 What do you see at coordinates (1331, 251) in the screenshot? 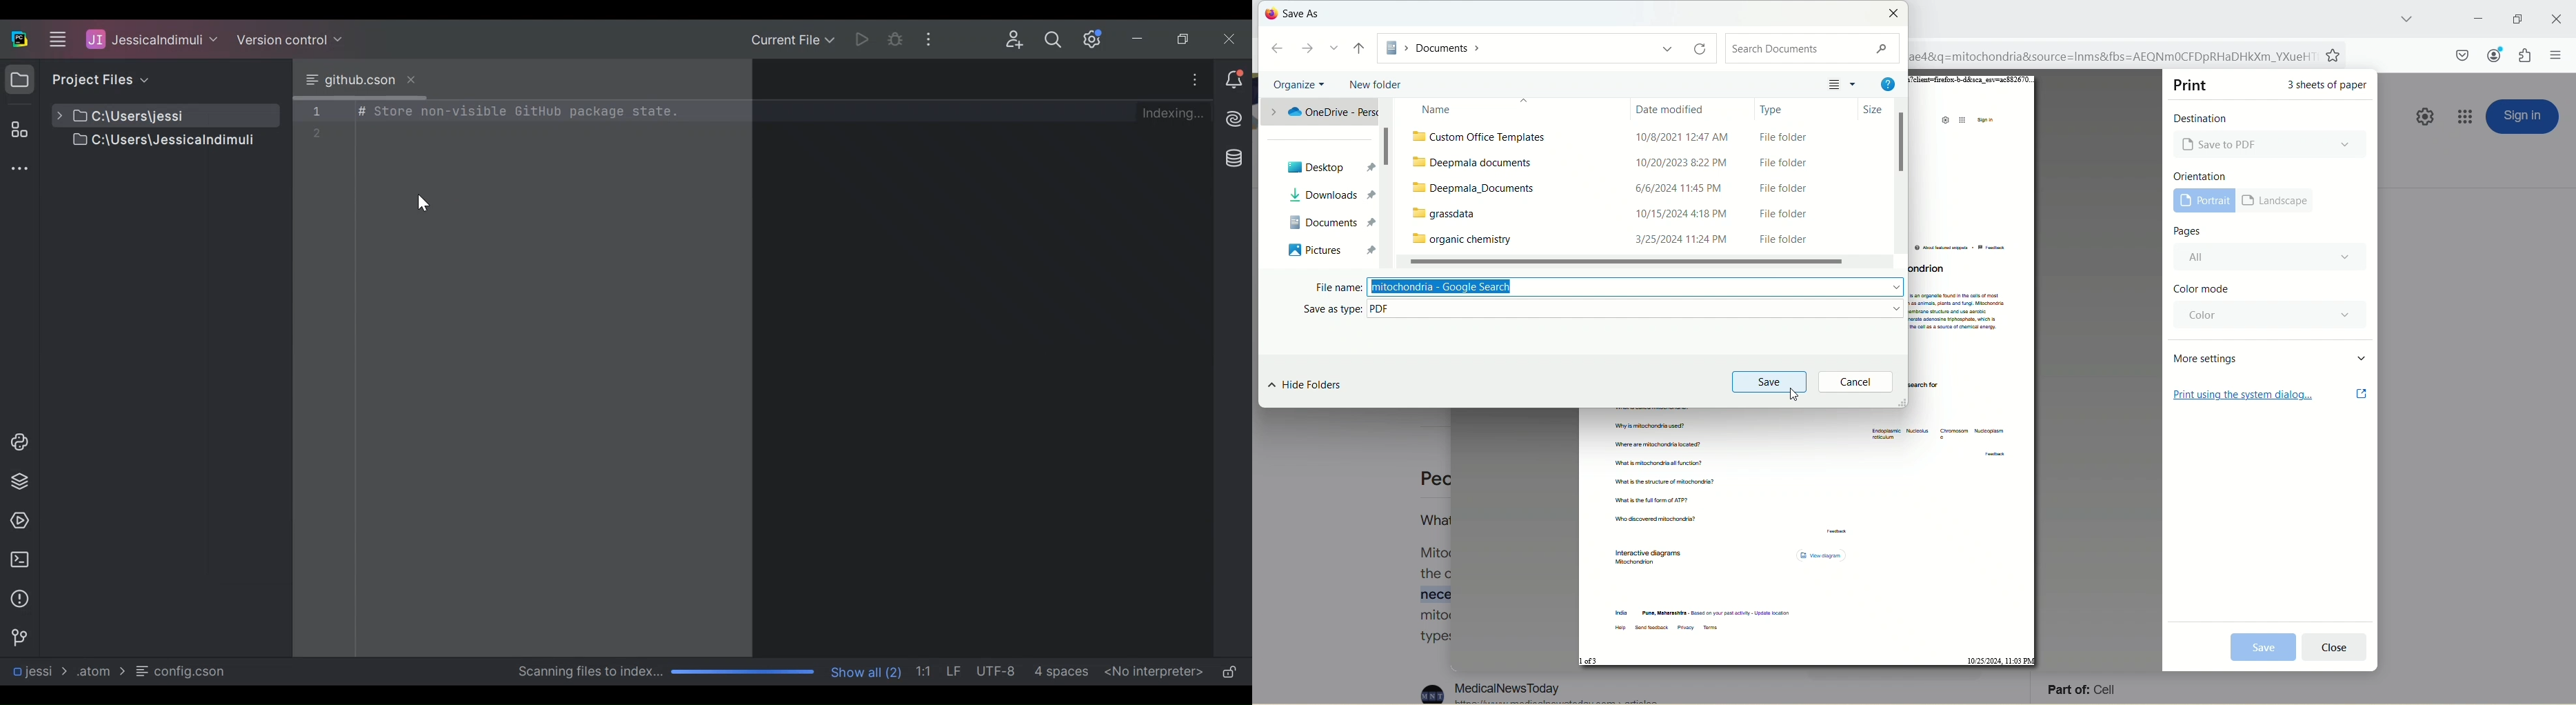
I see `pictures` at bounding box center [1331, 251].